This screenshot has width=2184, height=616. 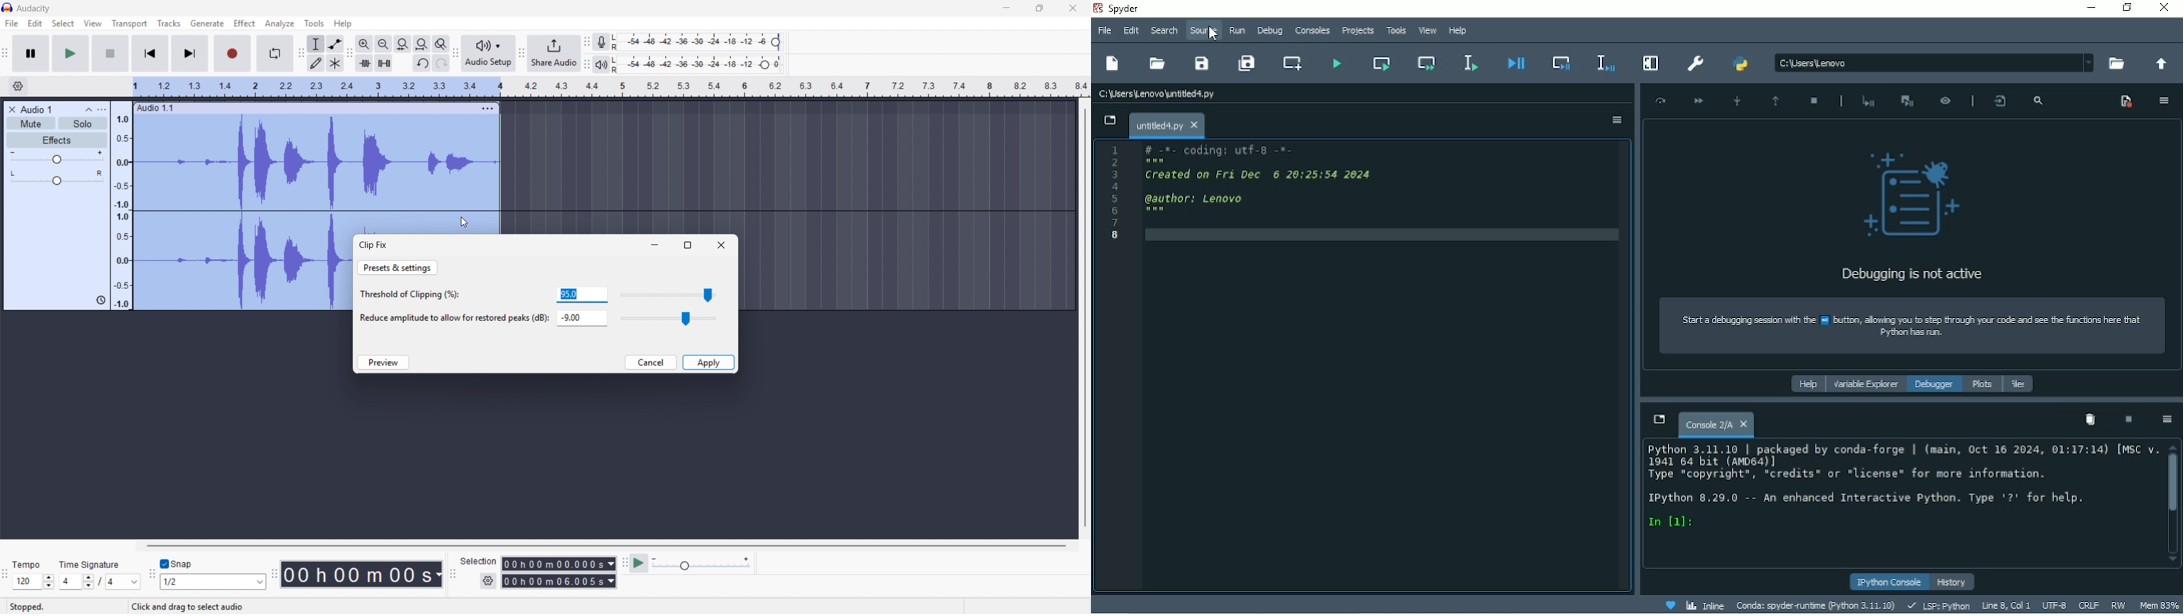 What do you see at coordinates (721, 245) in the screenshot?
I see `Close ` at bounding box center [721, 245].